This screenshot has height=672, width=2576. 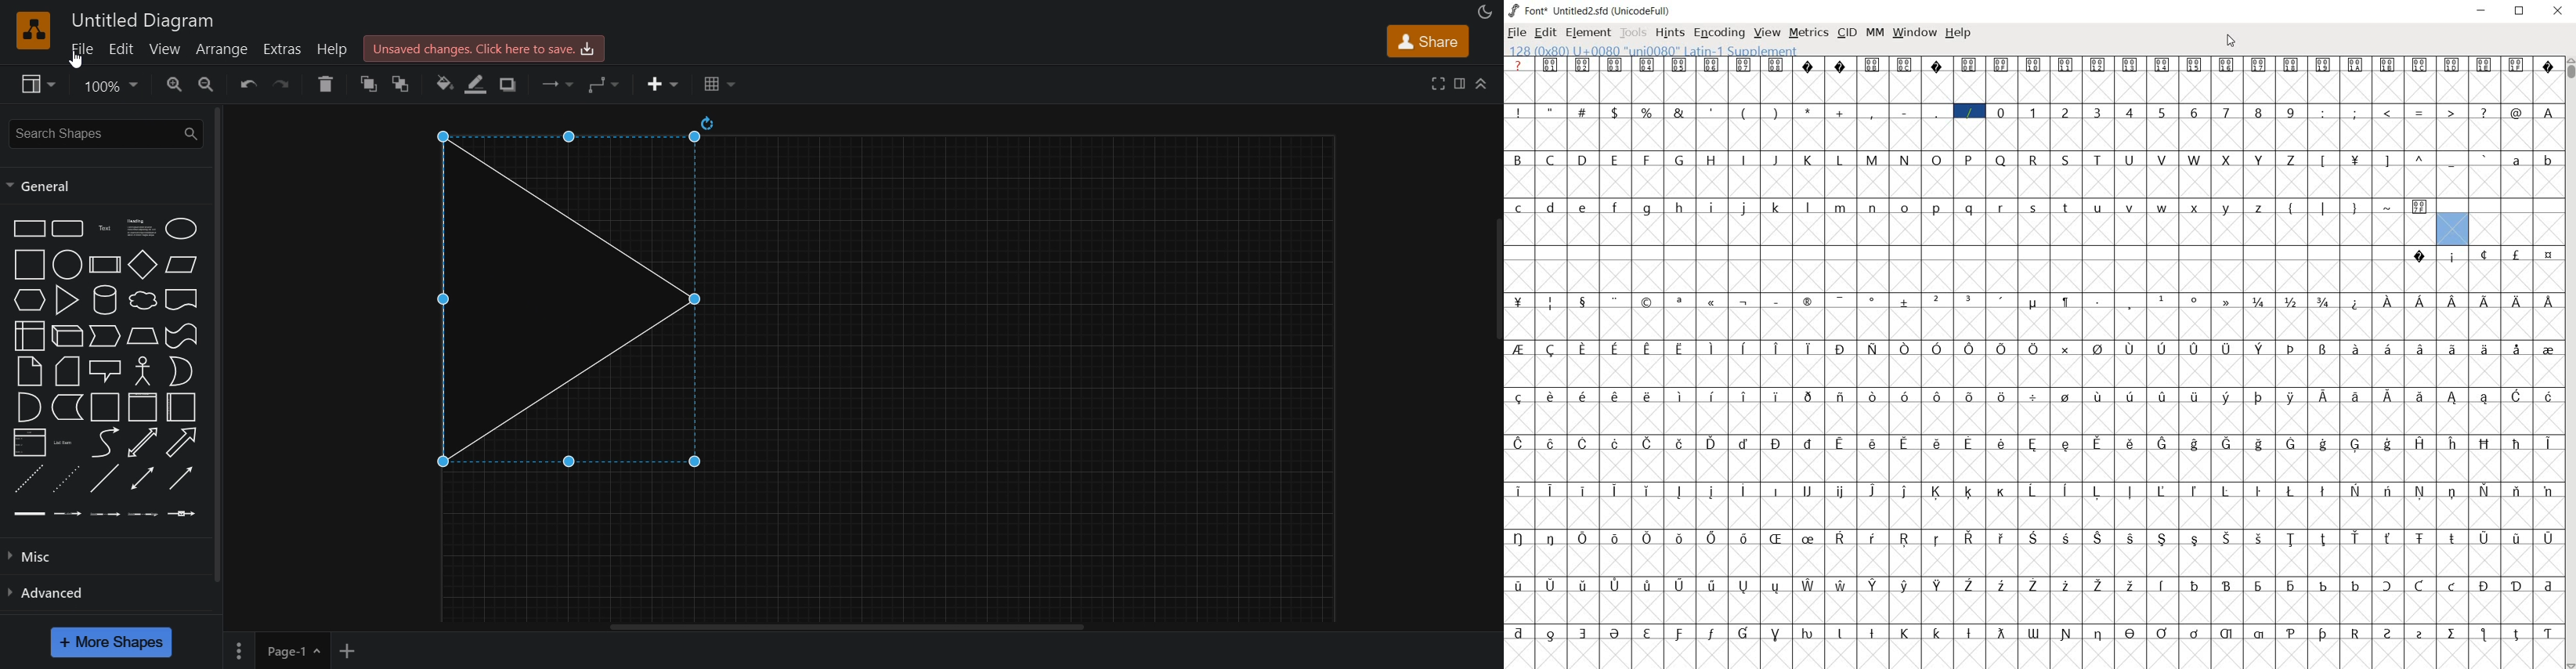 What do you see at coordinates (2452, 162) in the screenshot?
I see `glyph` at bounding box center [2452, 162].